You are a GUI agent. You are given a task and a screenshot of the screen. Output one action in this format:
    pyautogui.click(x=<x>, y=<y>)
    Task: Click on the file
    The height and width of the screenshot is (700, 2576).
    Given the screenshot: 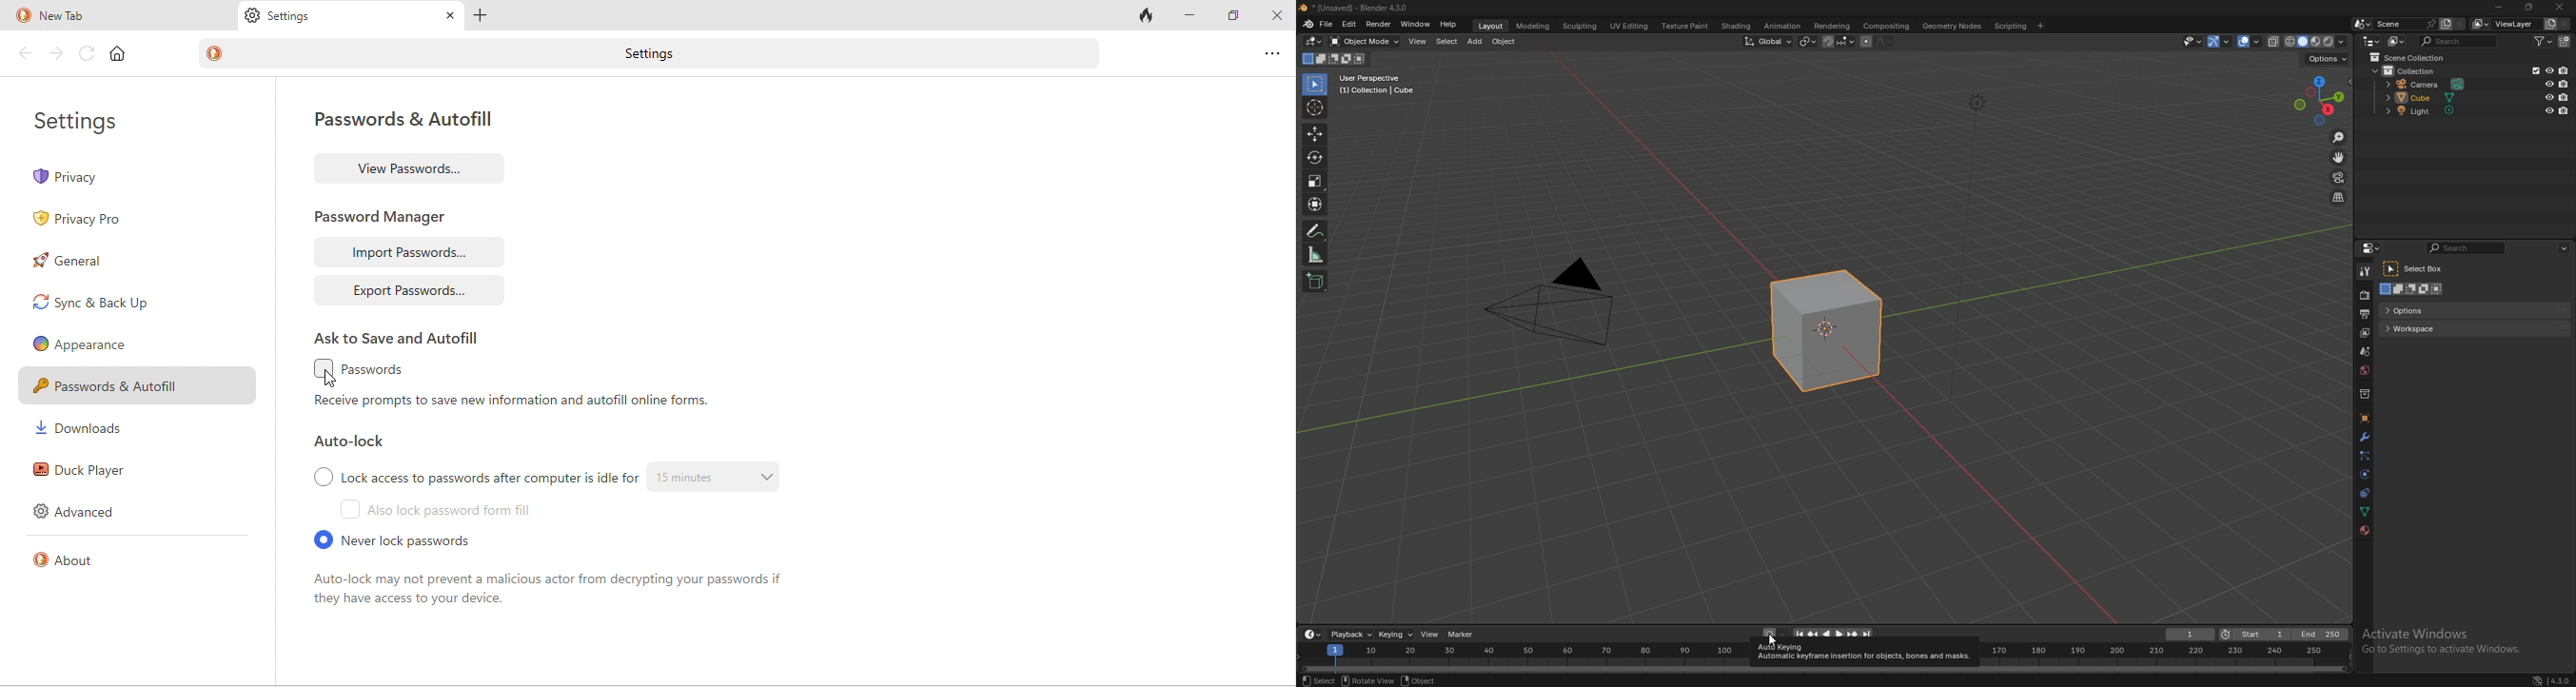 What is the action you would take?
    pyautogui.click(x=1326, y=24)
    